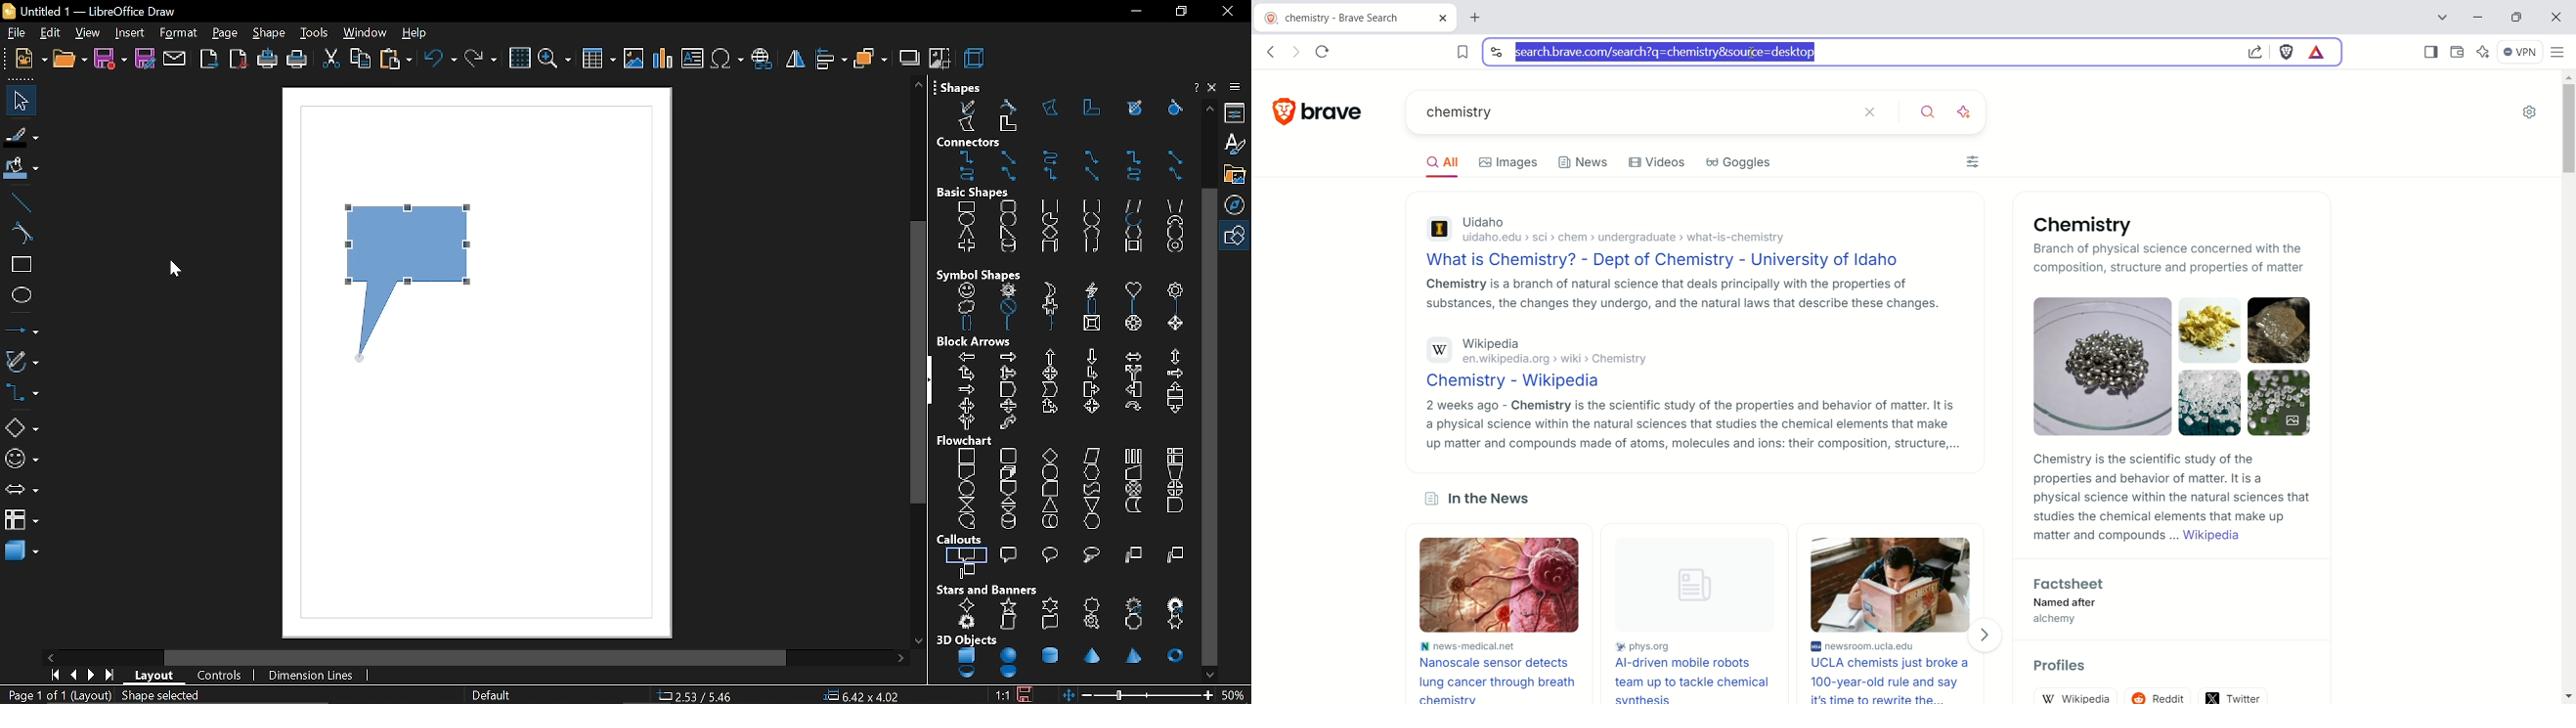 The width and height of the screenshot is (2576, 728). I want to click on view, so click(86, 32).